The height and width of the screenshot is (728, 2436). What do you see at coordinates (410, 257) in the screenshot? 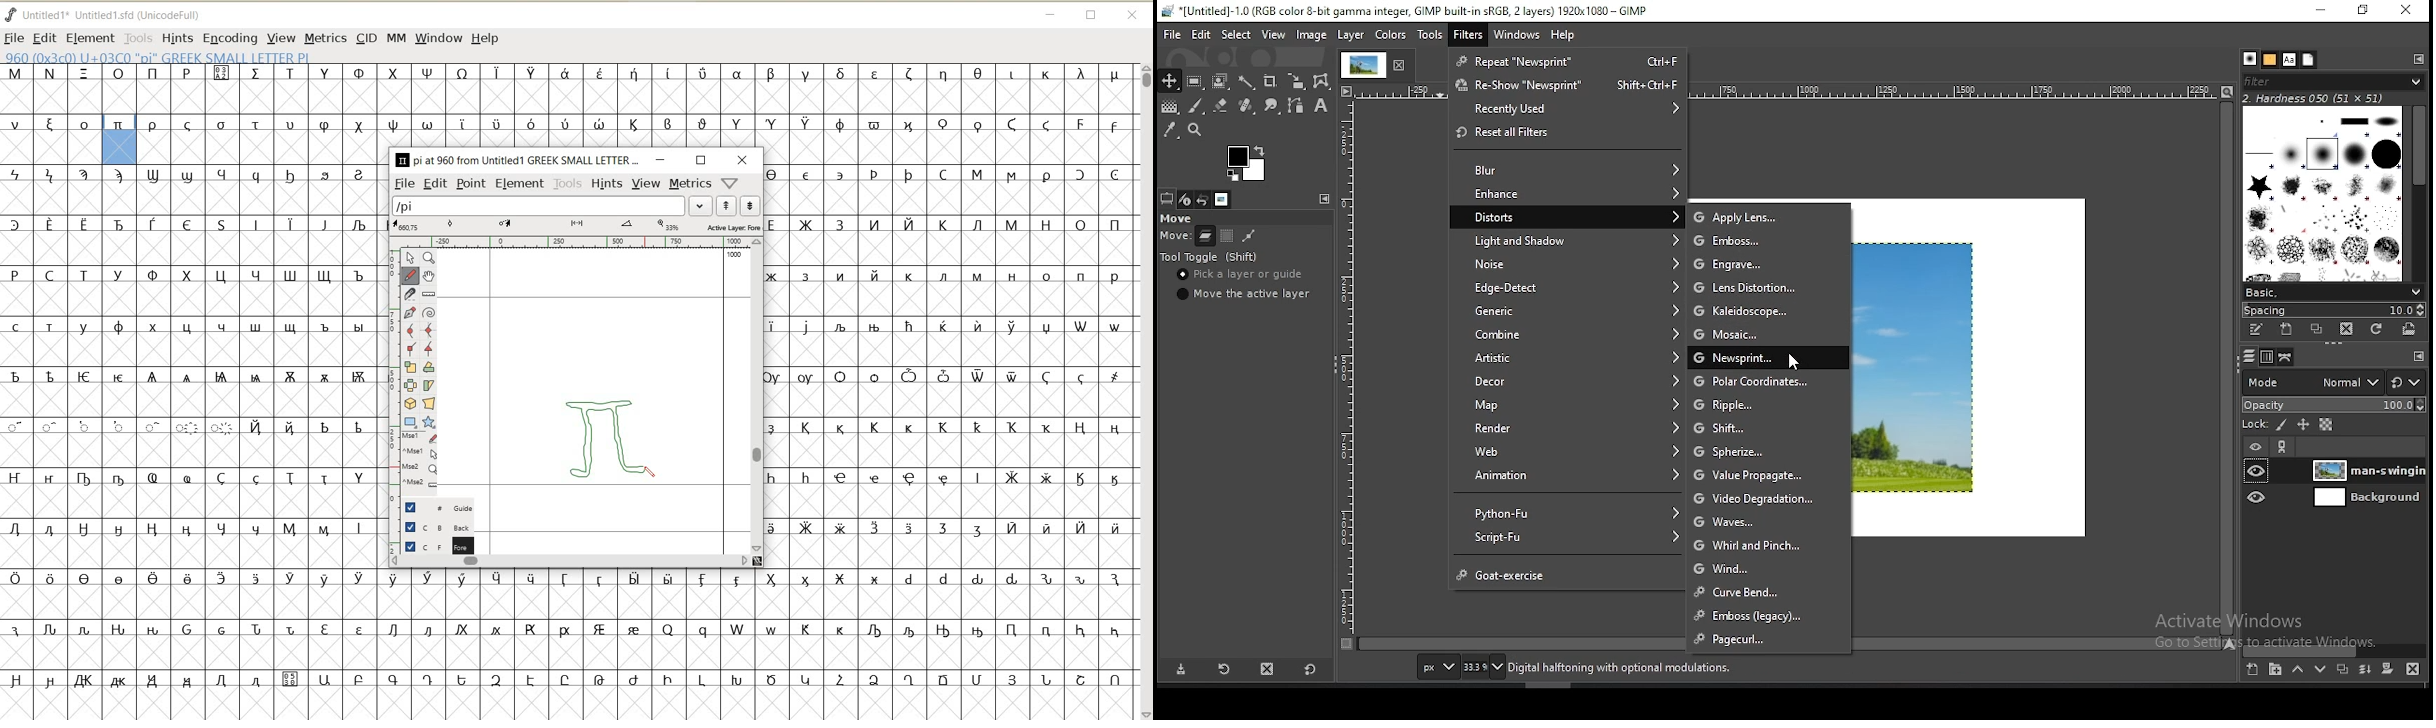
I see `pointer` at bounding box center [410, 257].